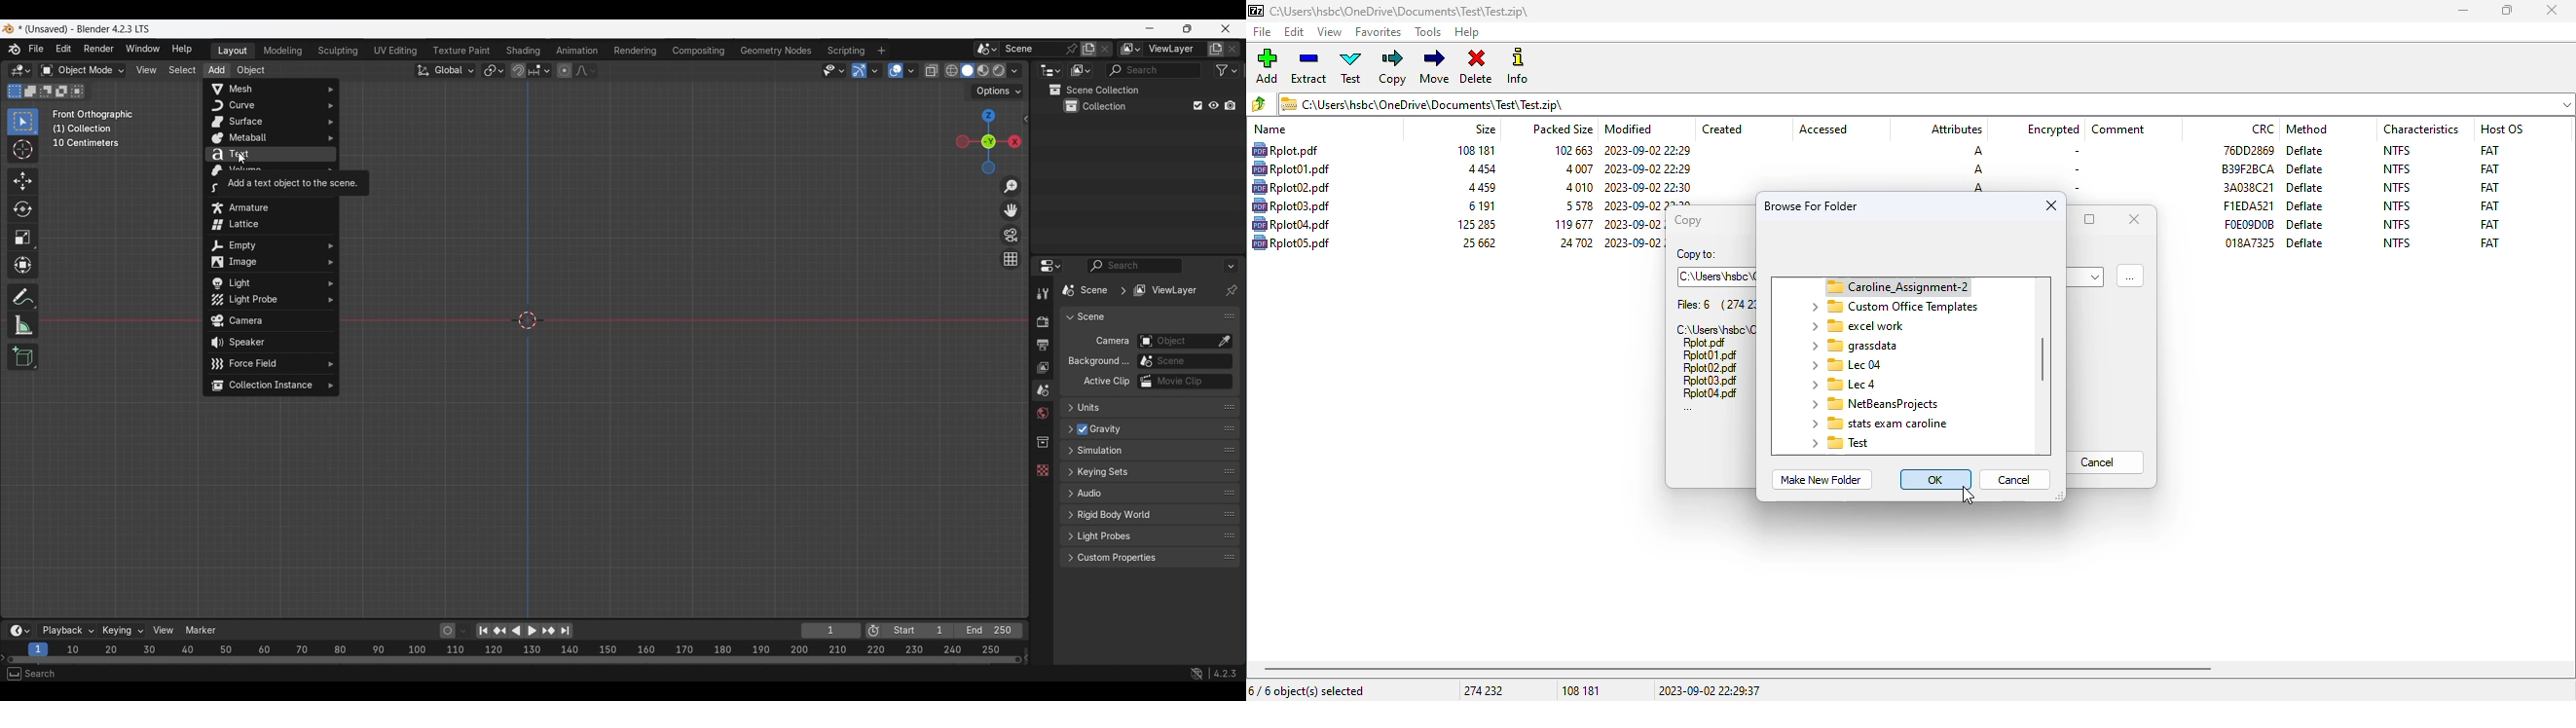 This screenshot has width=2576, height=728. I want to click on Armature, so click(271, 208).